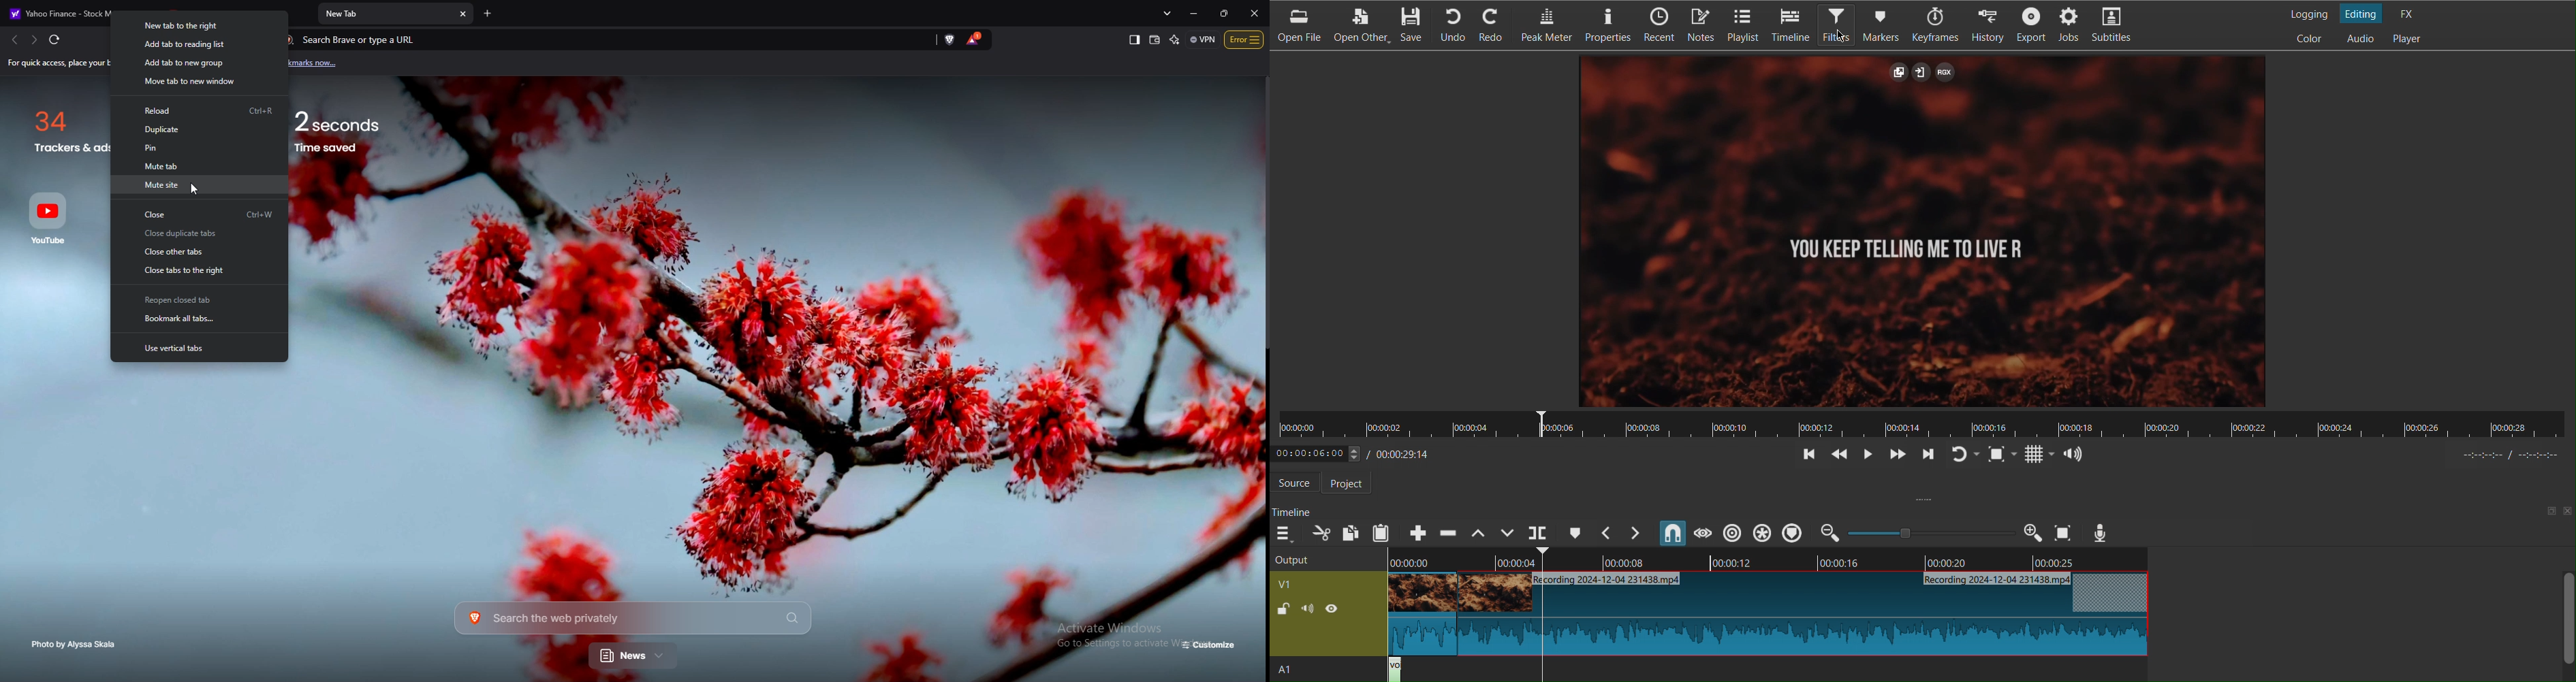  Describe the element at coordinates (1575, 532) in the screenshot. I see `Cue` at that location.